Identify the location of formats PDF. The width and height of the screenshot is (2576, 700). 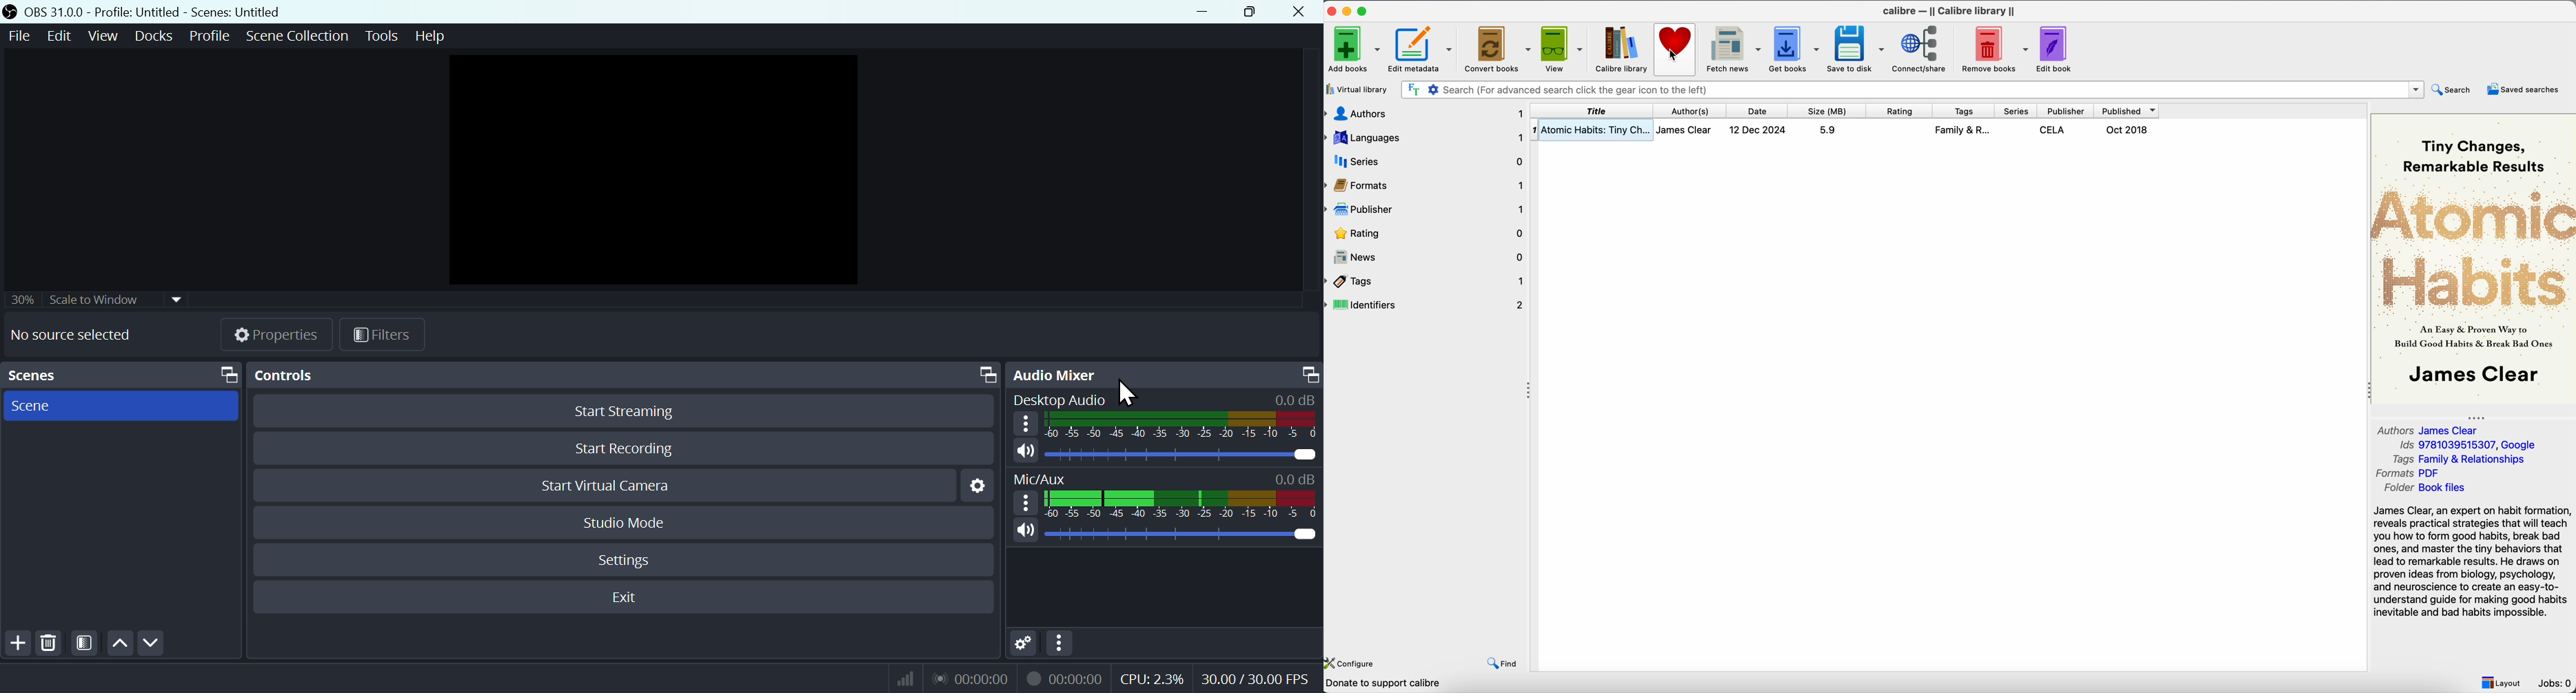
(2408, 474).